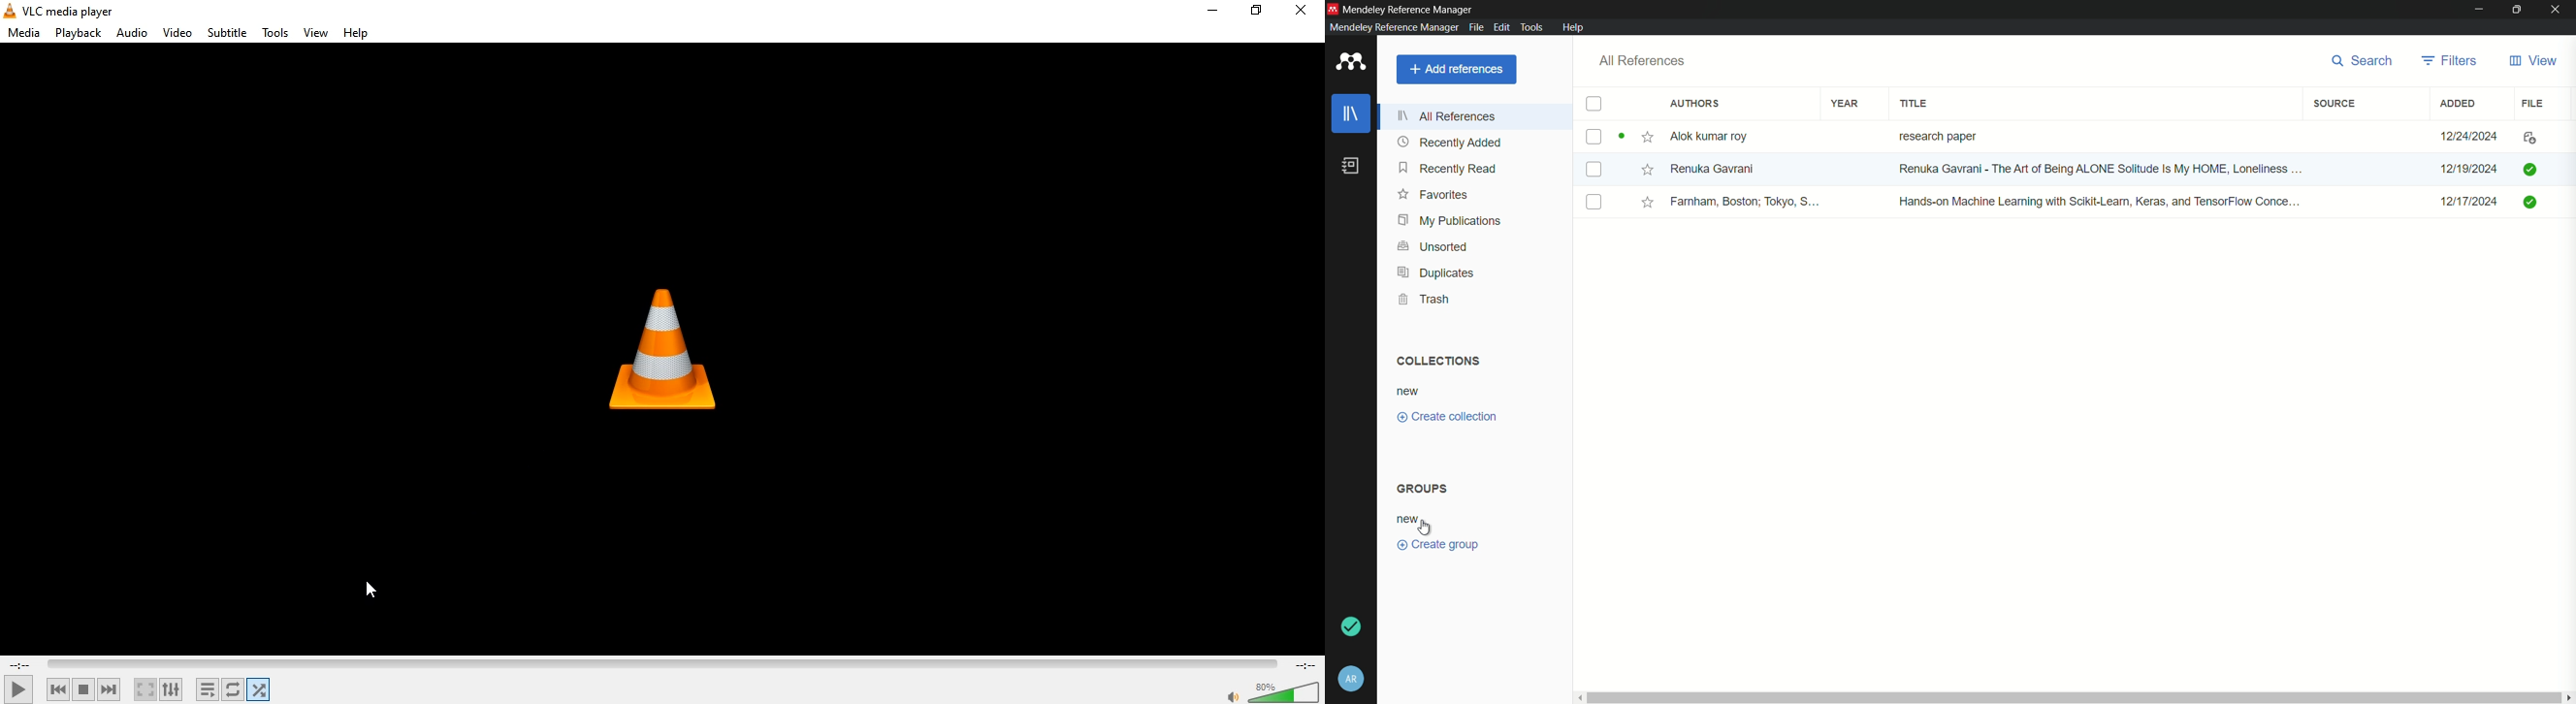 The height and width of the screenshot is (728, 2576). I want to click on cursor, so click(375, 589).